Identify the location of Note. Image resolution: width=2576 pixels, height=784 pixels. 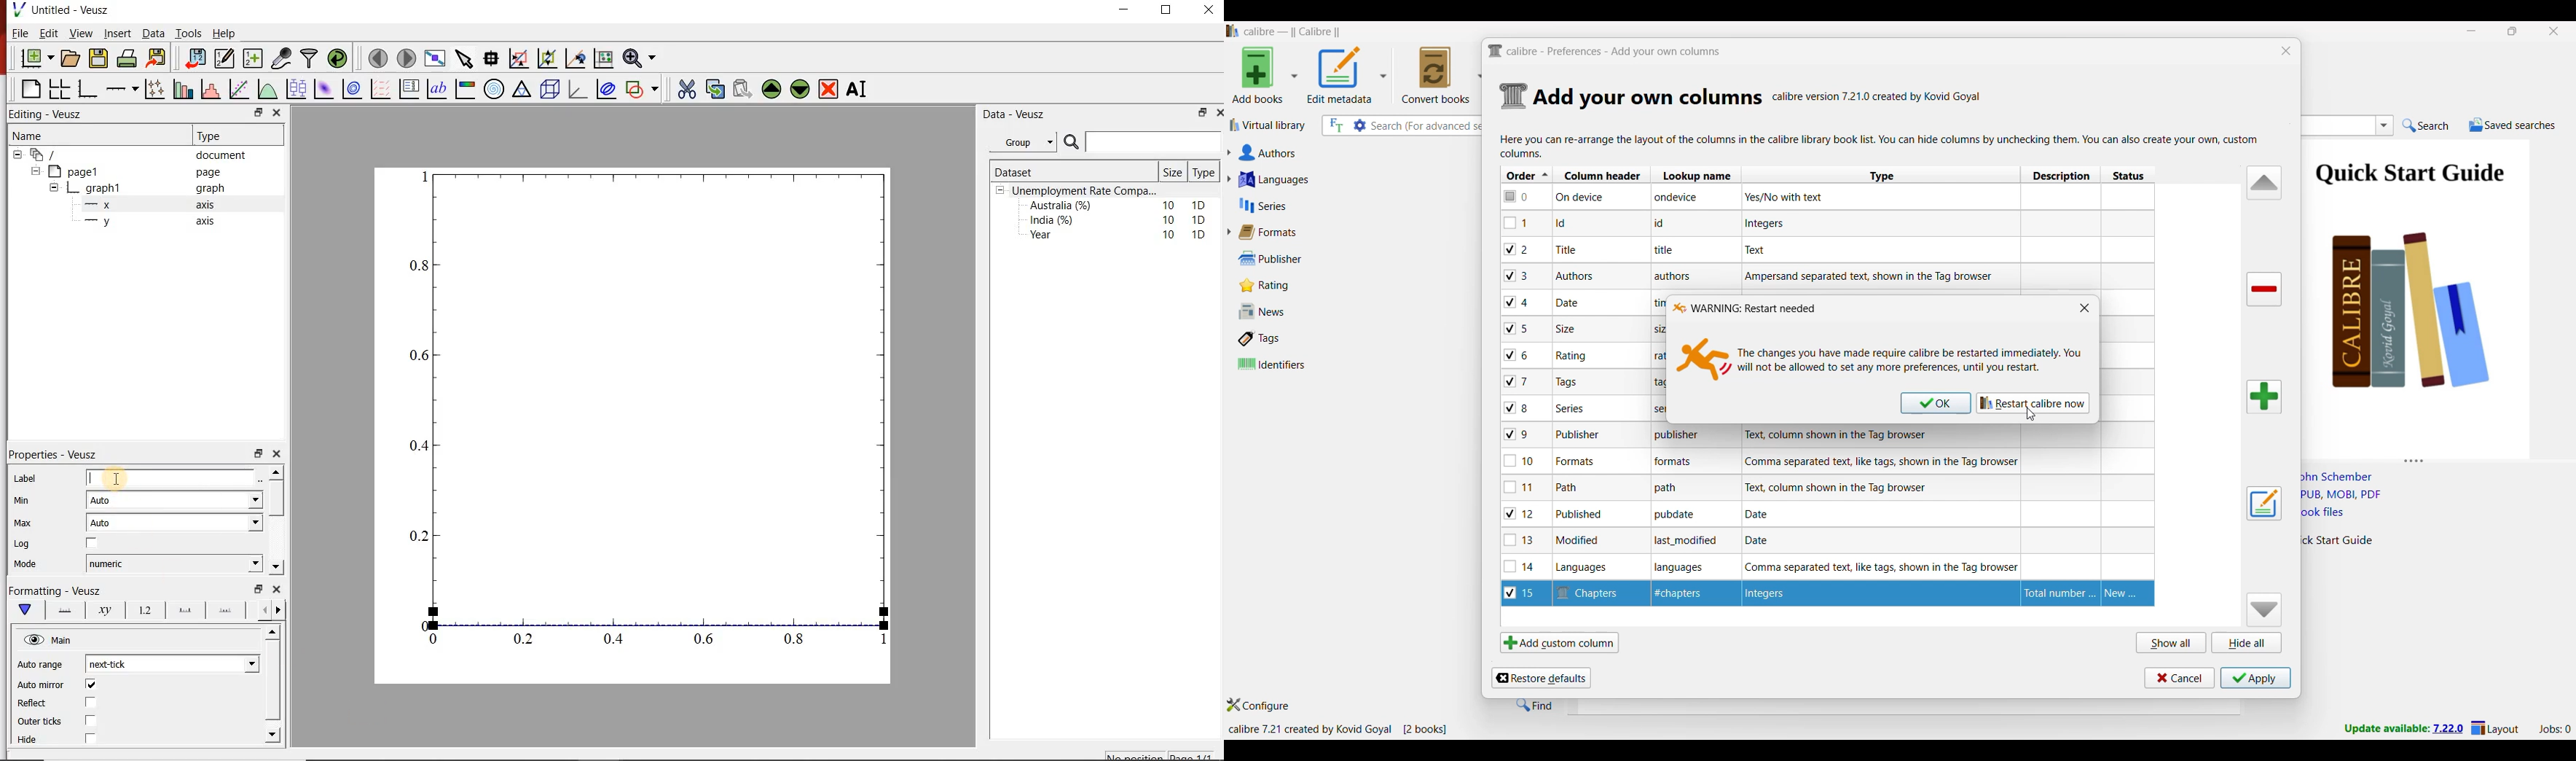
(1565, 487).